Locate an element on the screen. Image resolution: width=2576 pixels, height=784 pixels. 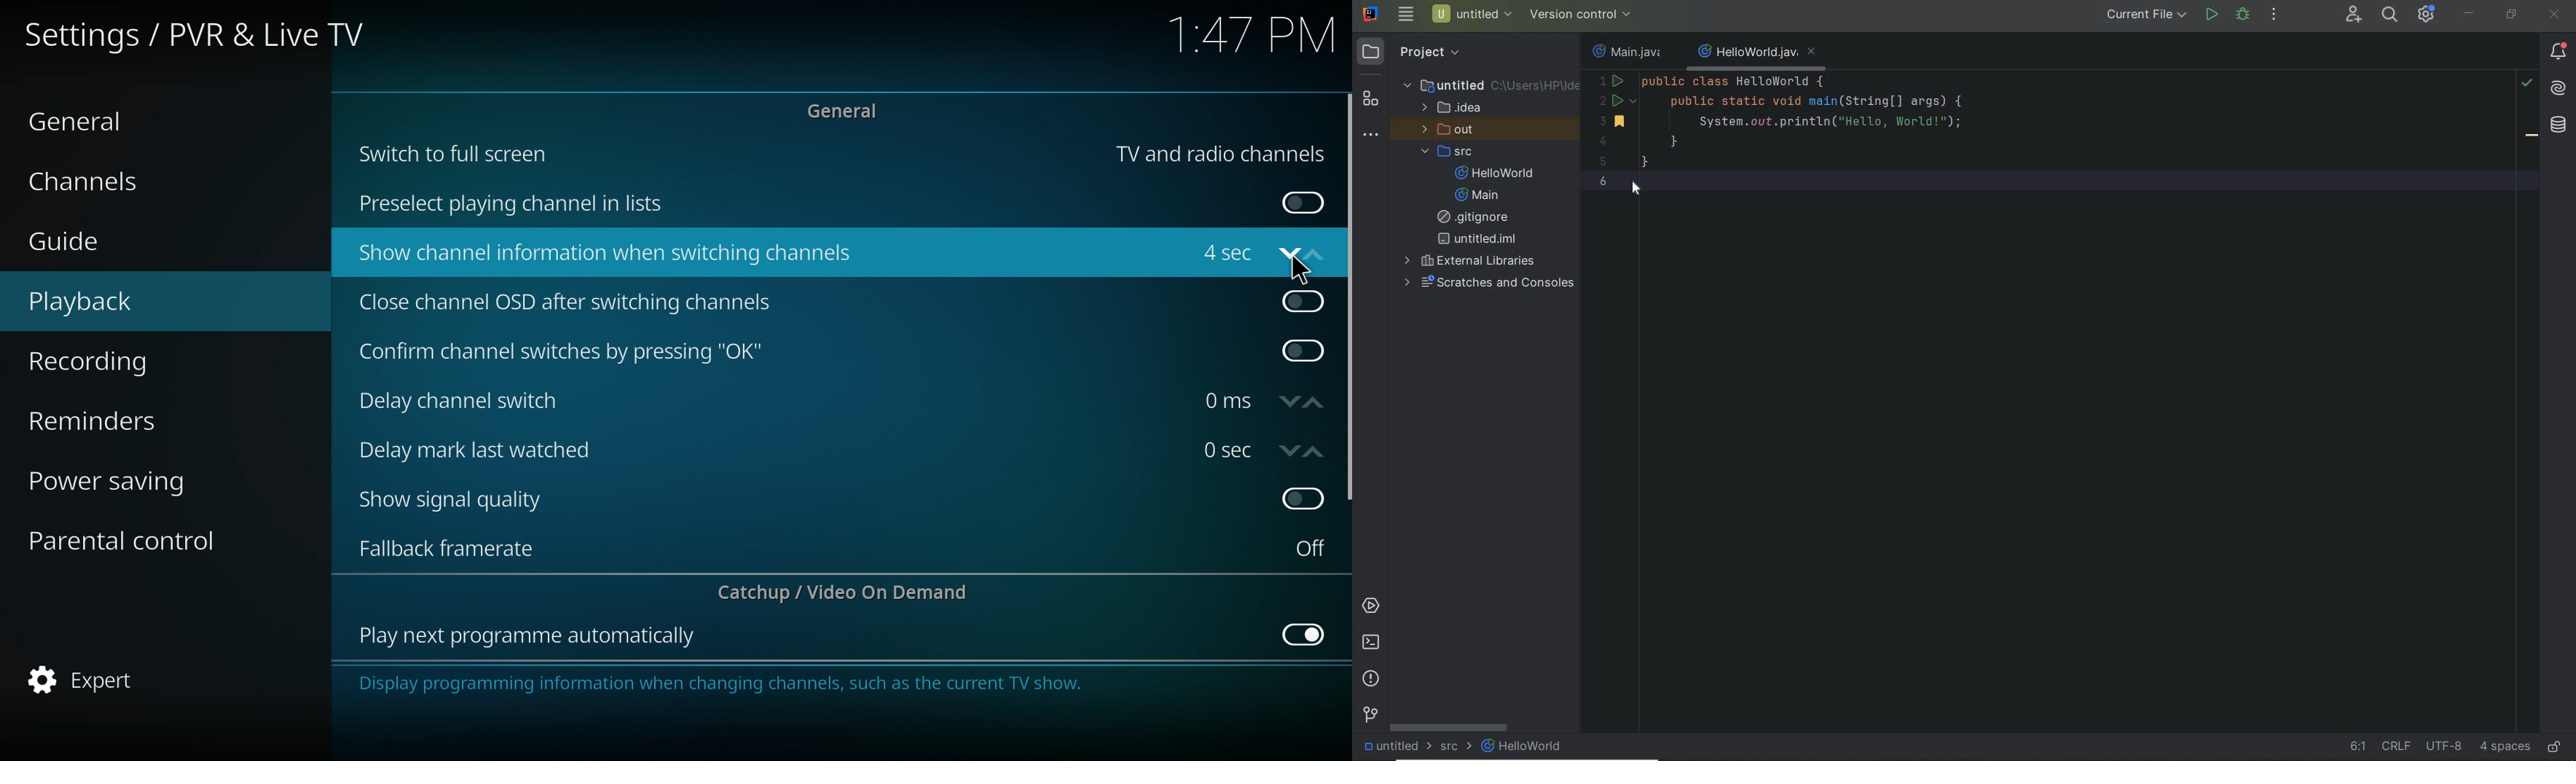
switch to full screen is located at coordinates (455, 152).